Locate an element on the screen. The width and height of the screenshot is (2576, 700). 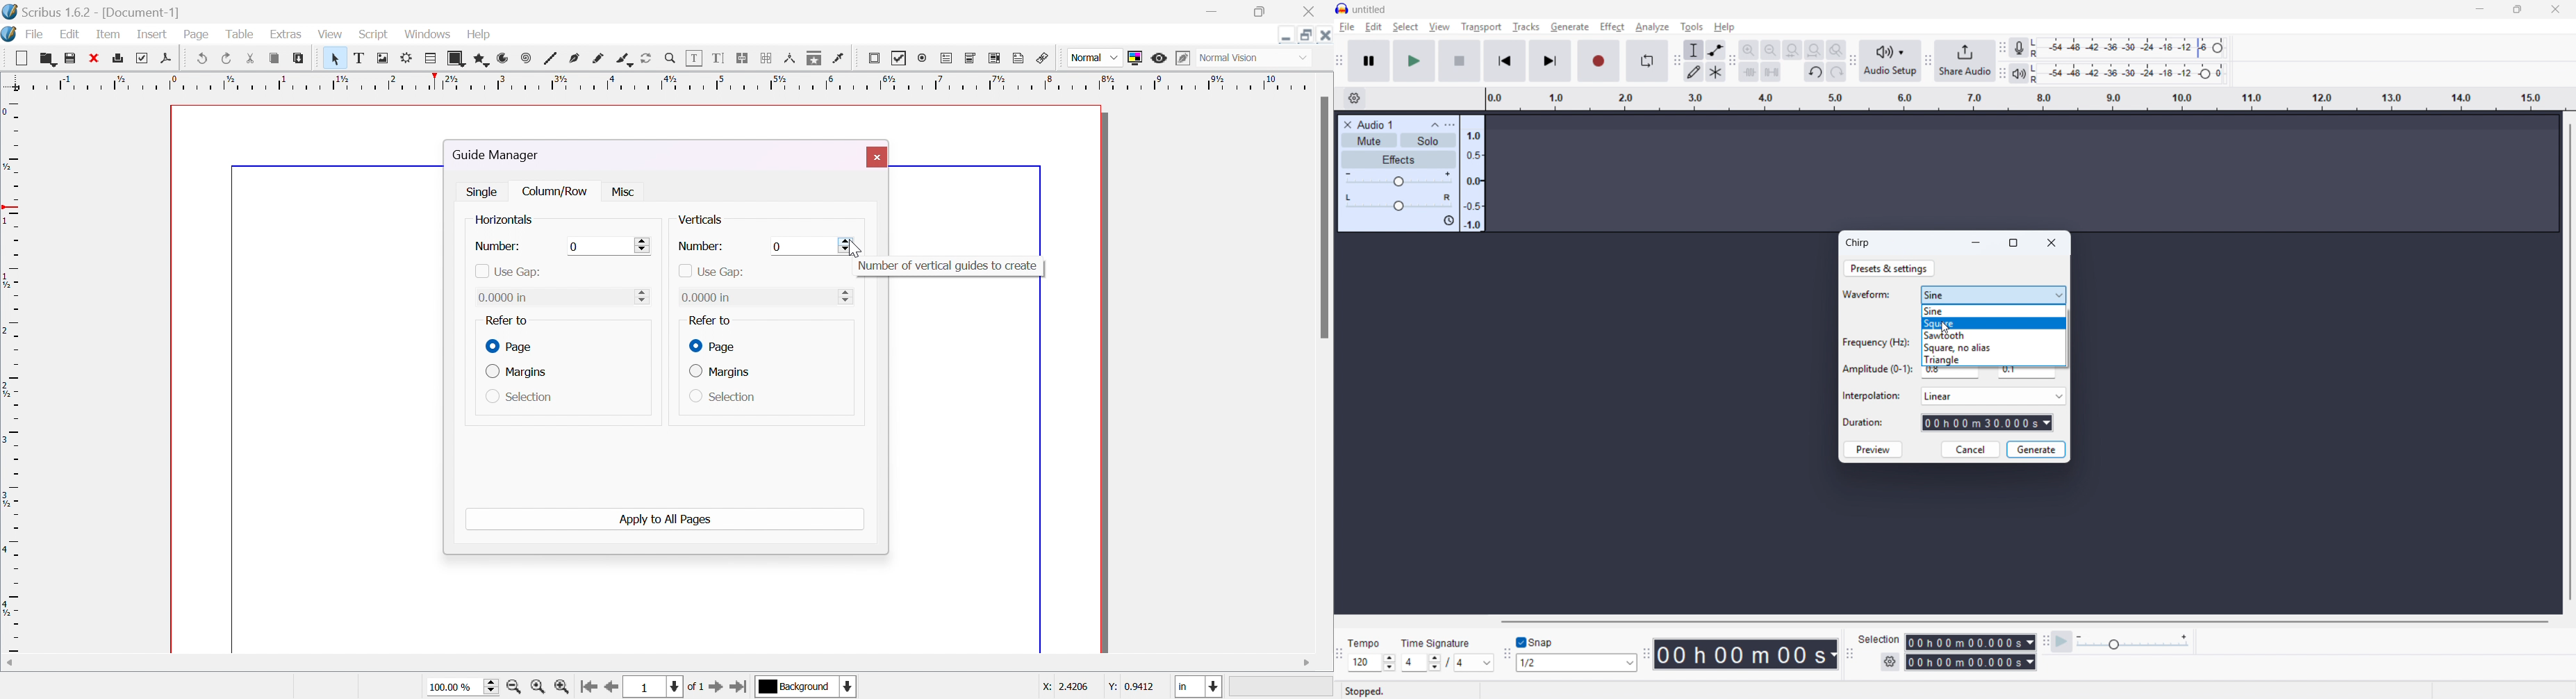
Duration  is located at coordinates (1987, 423).